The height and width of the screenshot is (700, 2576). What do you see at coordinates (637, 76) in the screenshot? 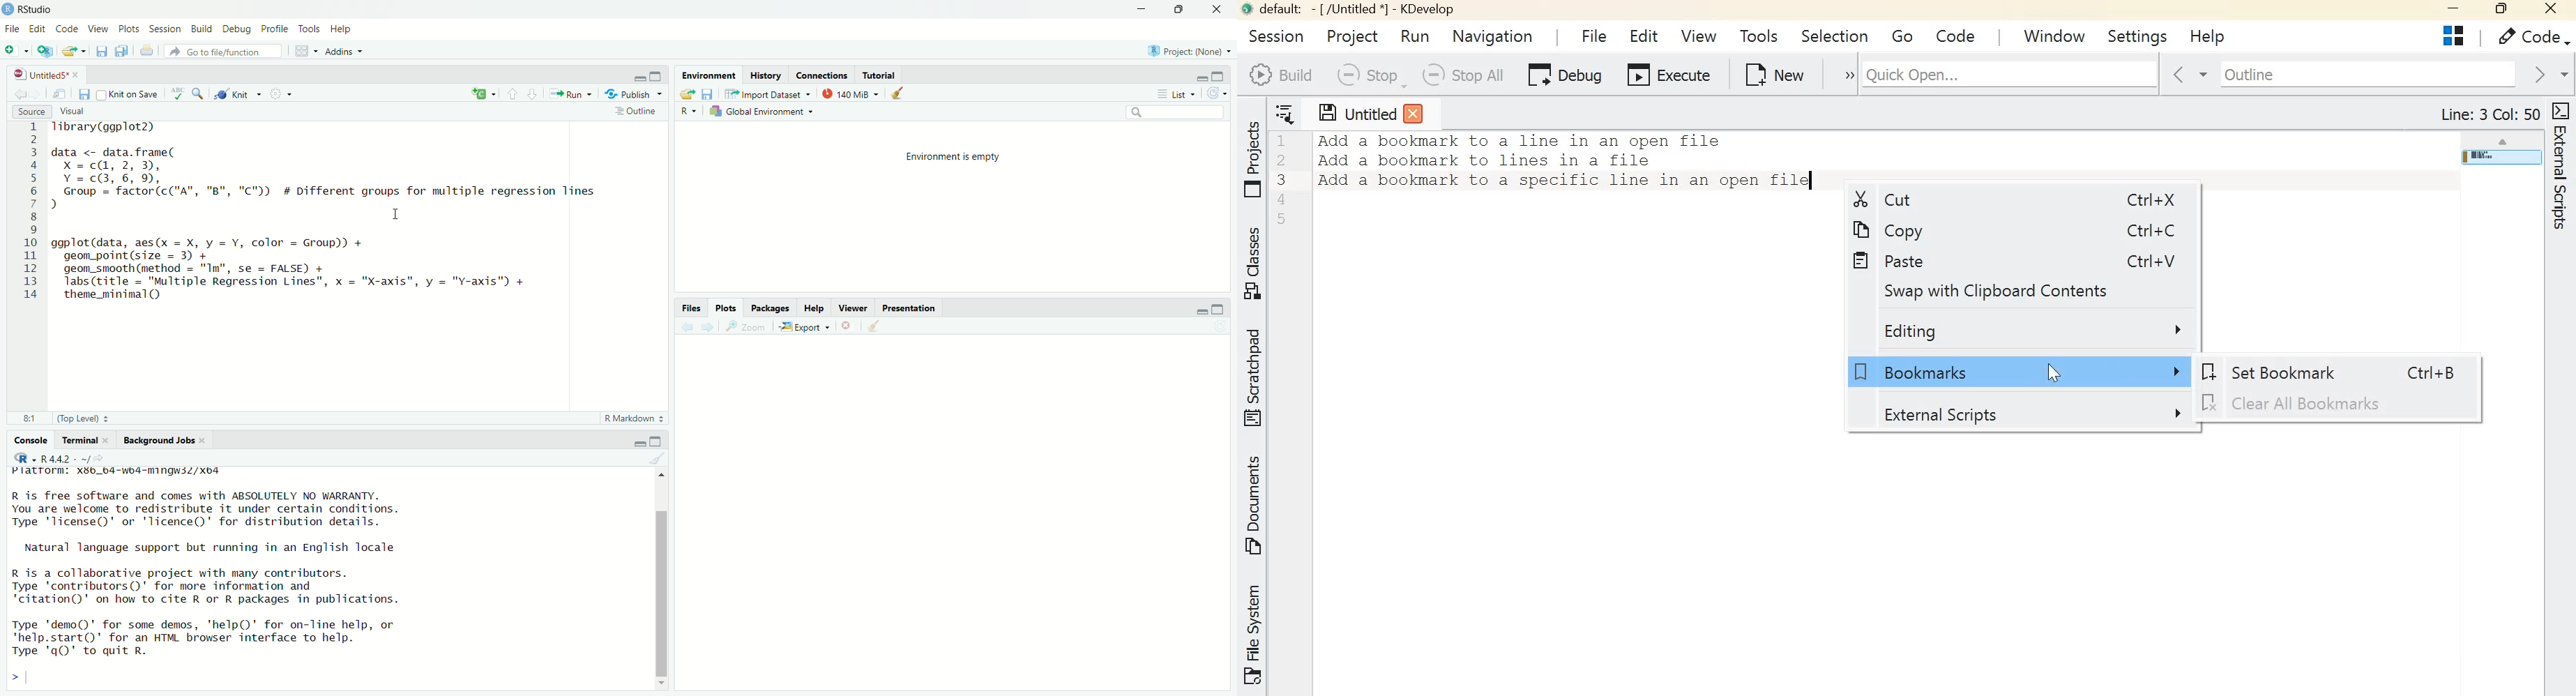
I see `minimise` at bounding box center [637, 76].